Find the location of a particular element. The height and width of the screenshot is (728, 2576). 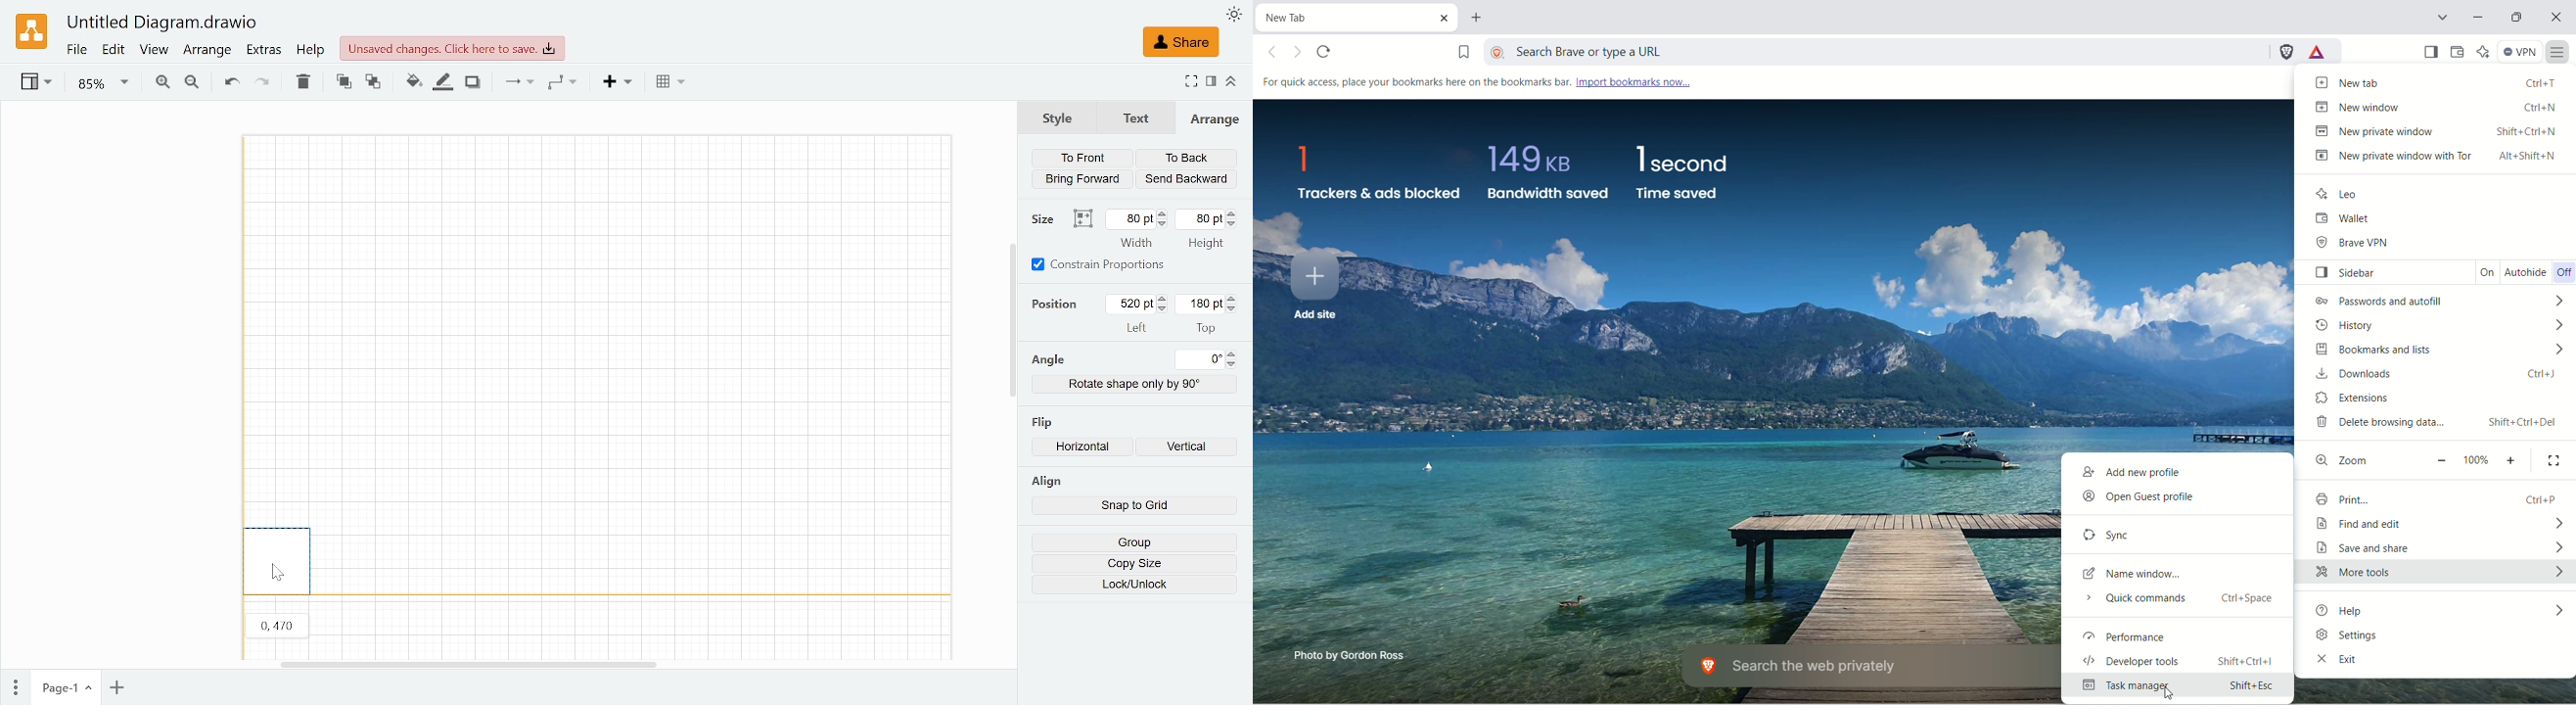

Insert is located at coordinates (620, 83).